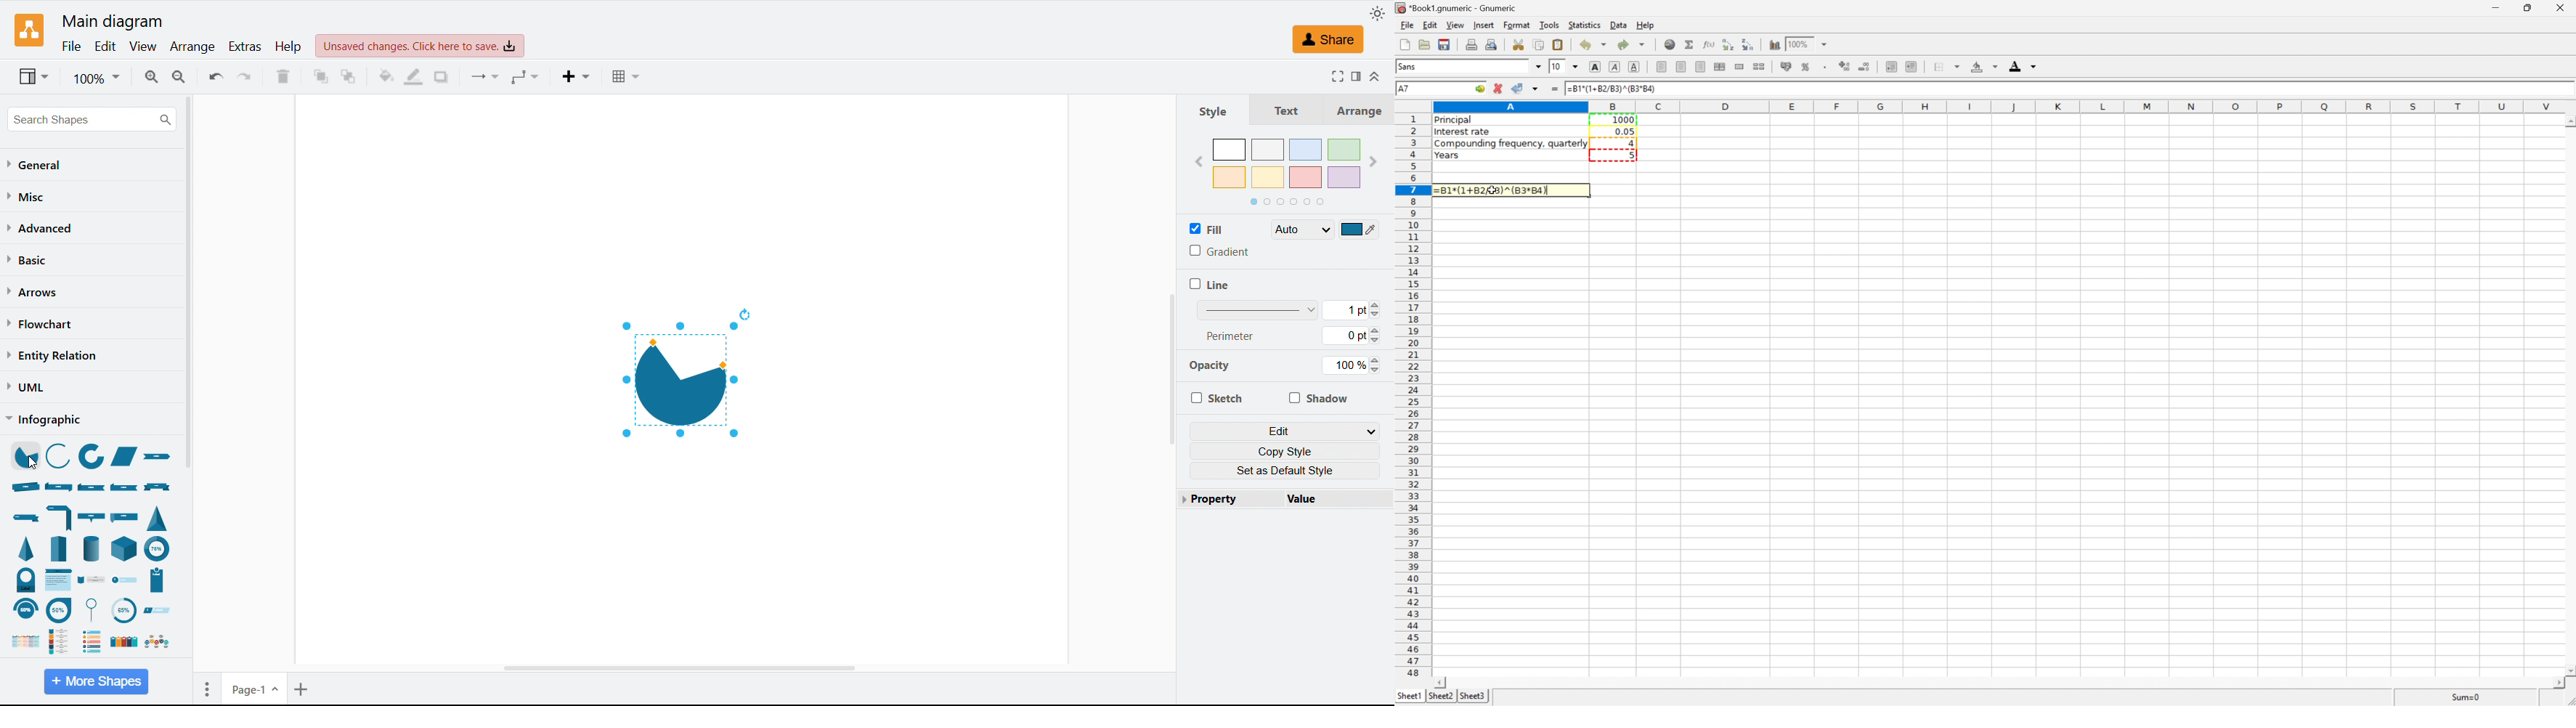 This screenshot has width=2576, height=728. What do you see at coordinates (1337, 76) in the screenshot?
I see `Full screen ` at bounding box center [1337, 76].